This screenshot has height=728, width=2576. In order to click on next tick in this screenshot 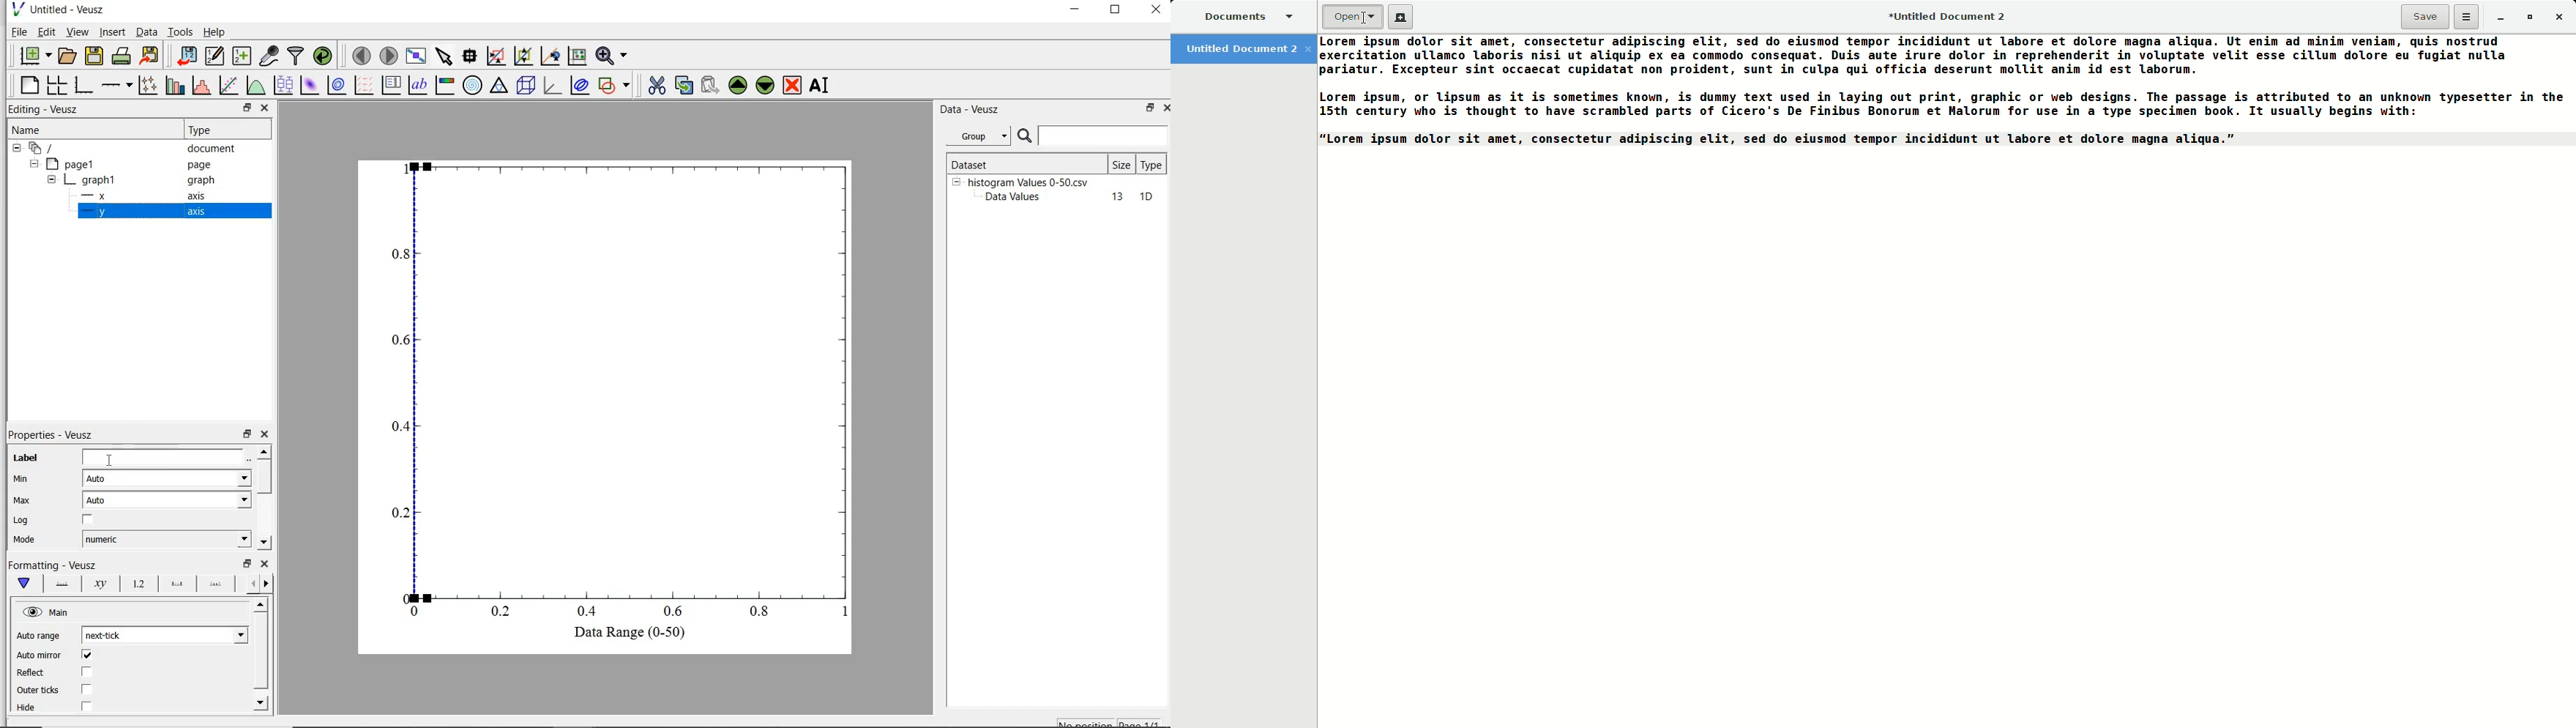, I will do `click(164, 635)`.